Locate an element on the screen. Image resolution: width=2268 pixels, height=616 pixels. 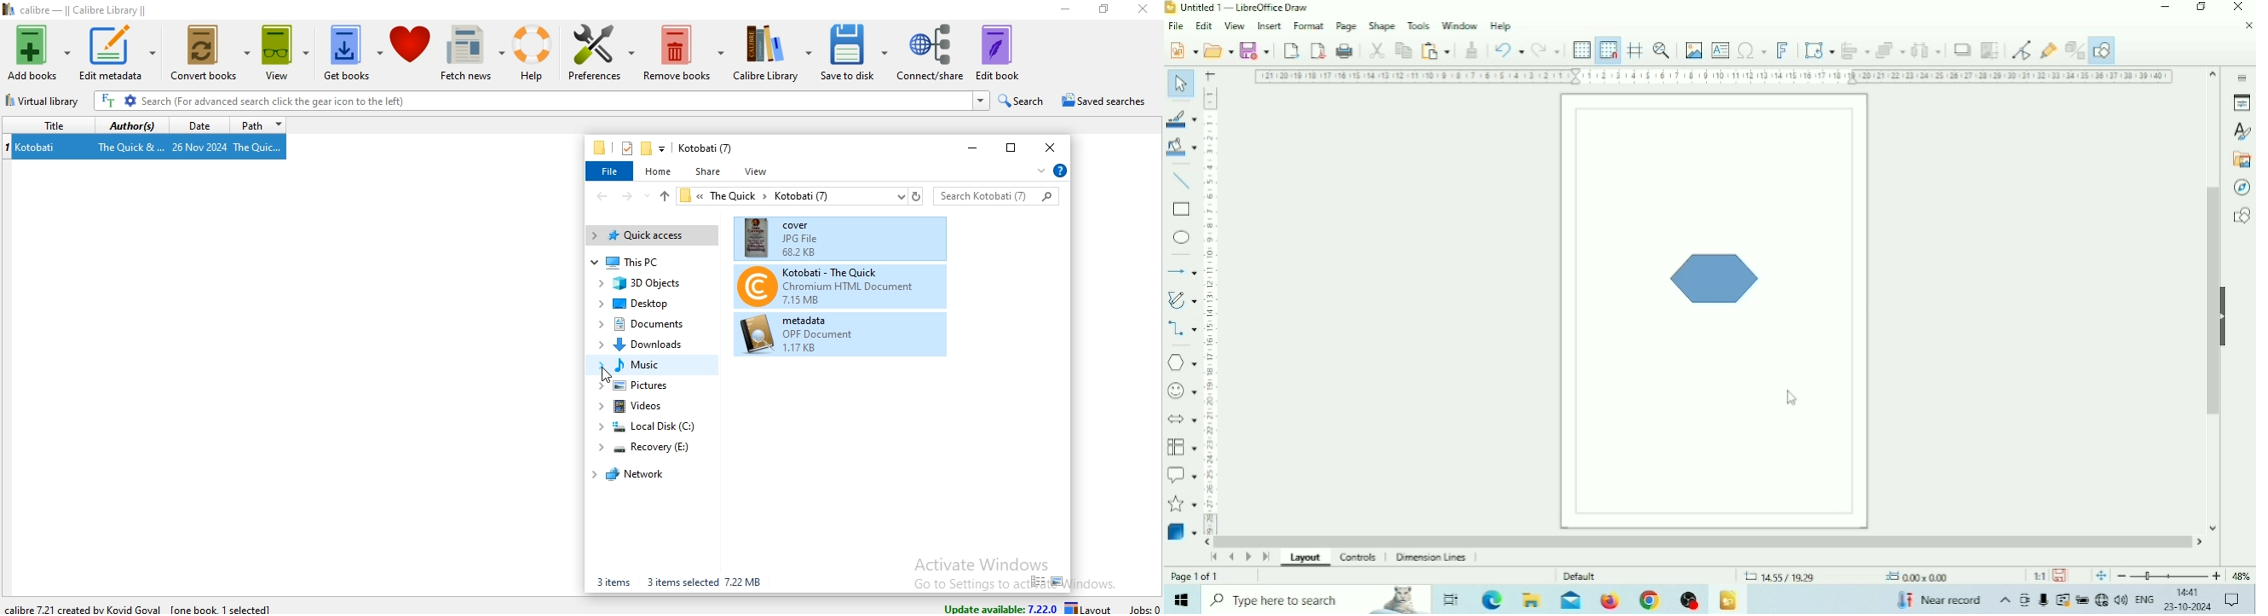
Zoom Out/In is located at coordinates (2169, 576).